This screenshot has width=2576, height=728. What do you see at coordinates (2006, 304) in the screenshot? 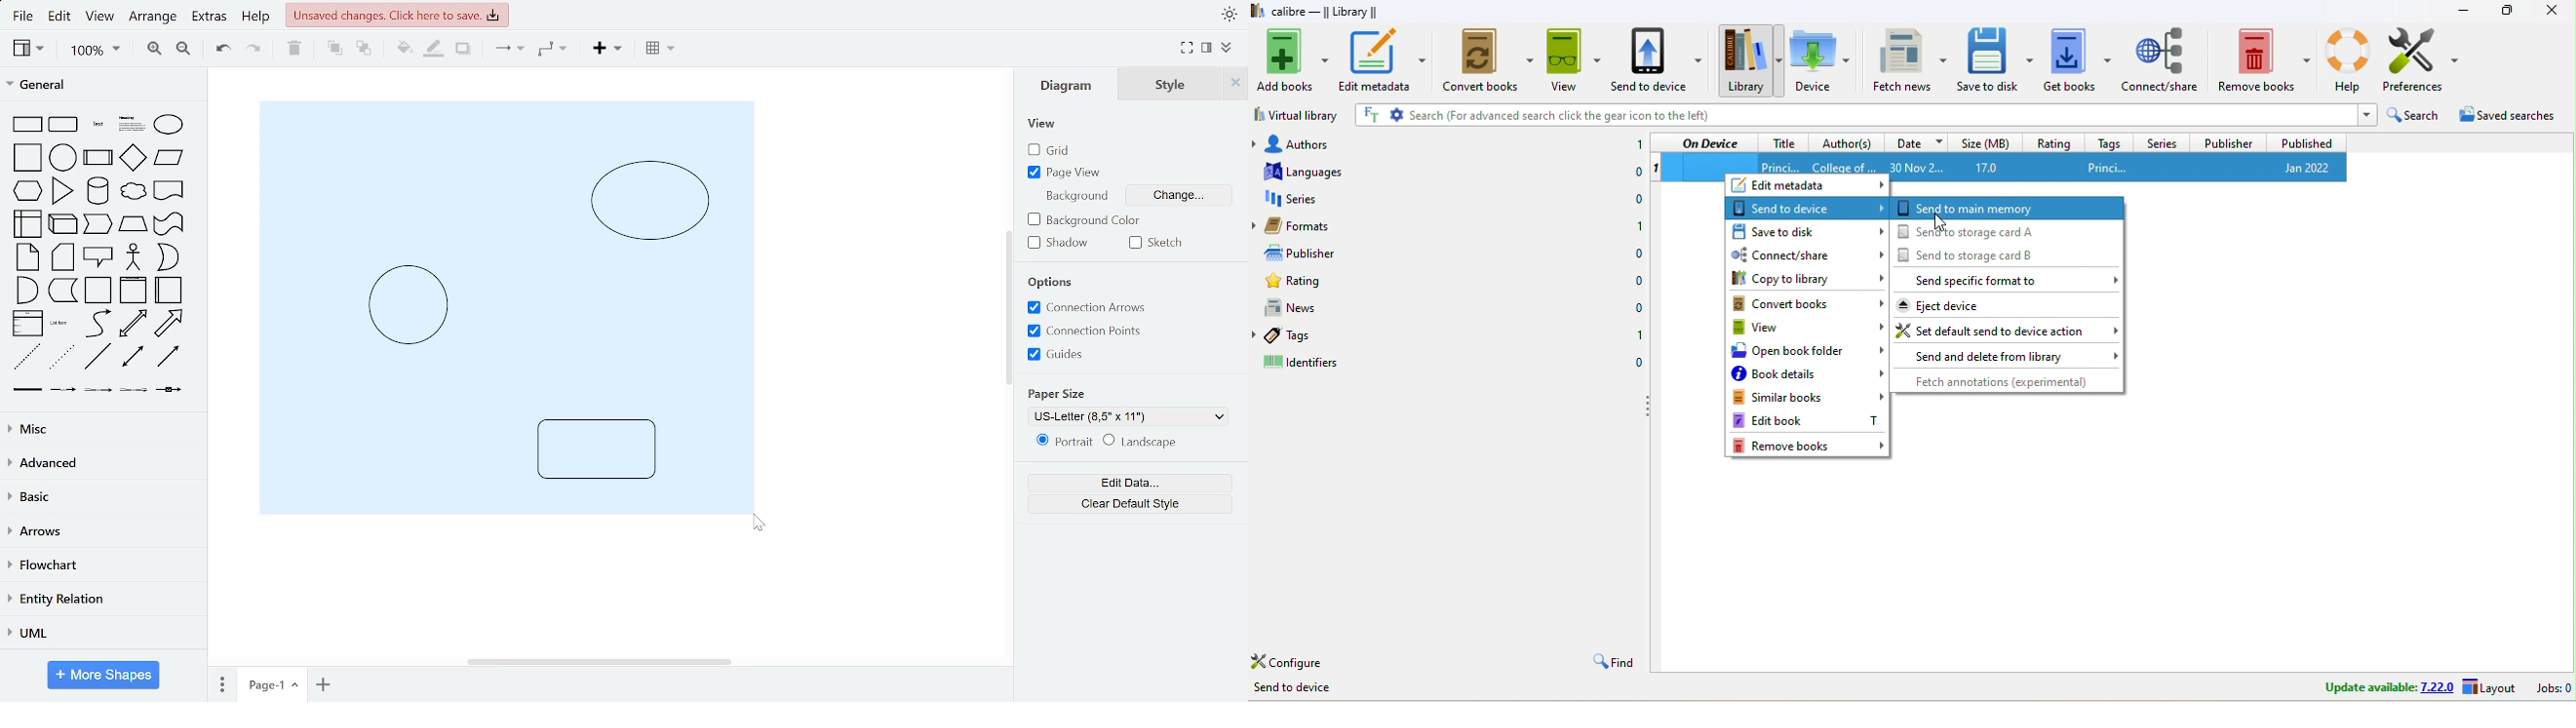
I see `eject device` at bounding box center [2006, 304].